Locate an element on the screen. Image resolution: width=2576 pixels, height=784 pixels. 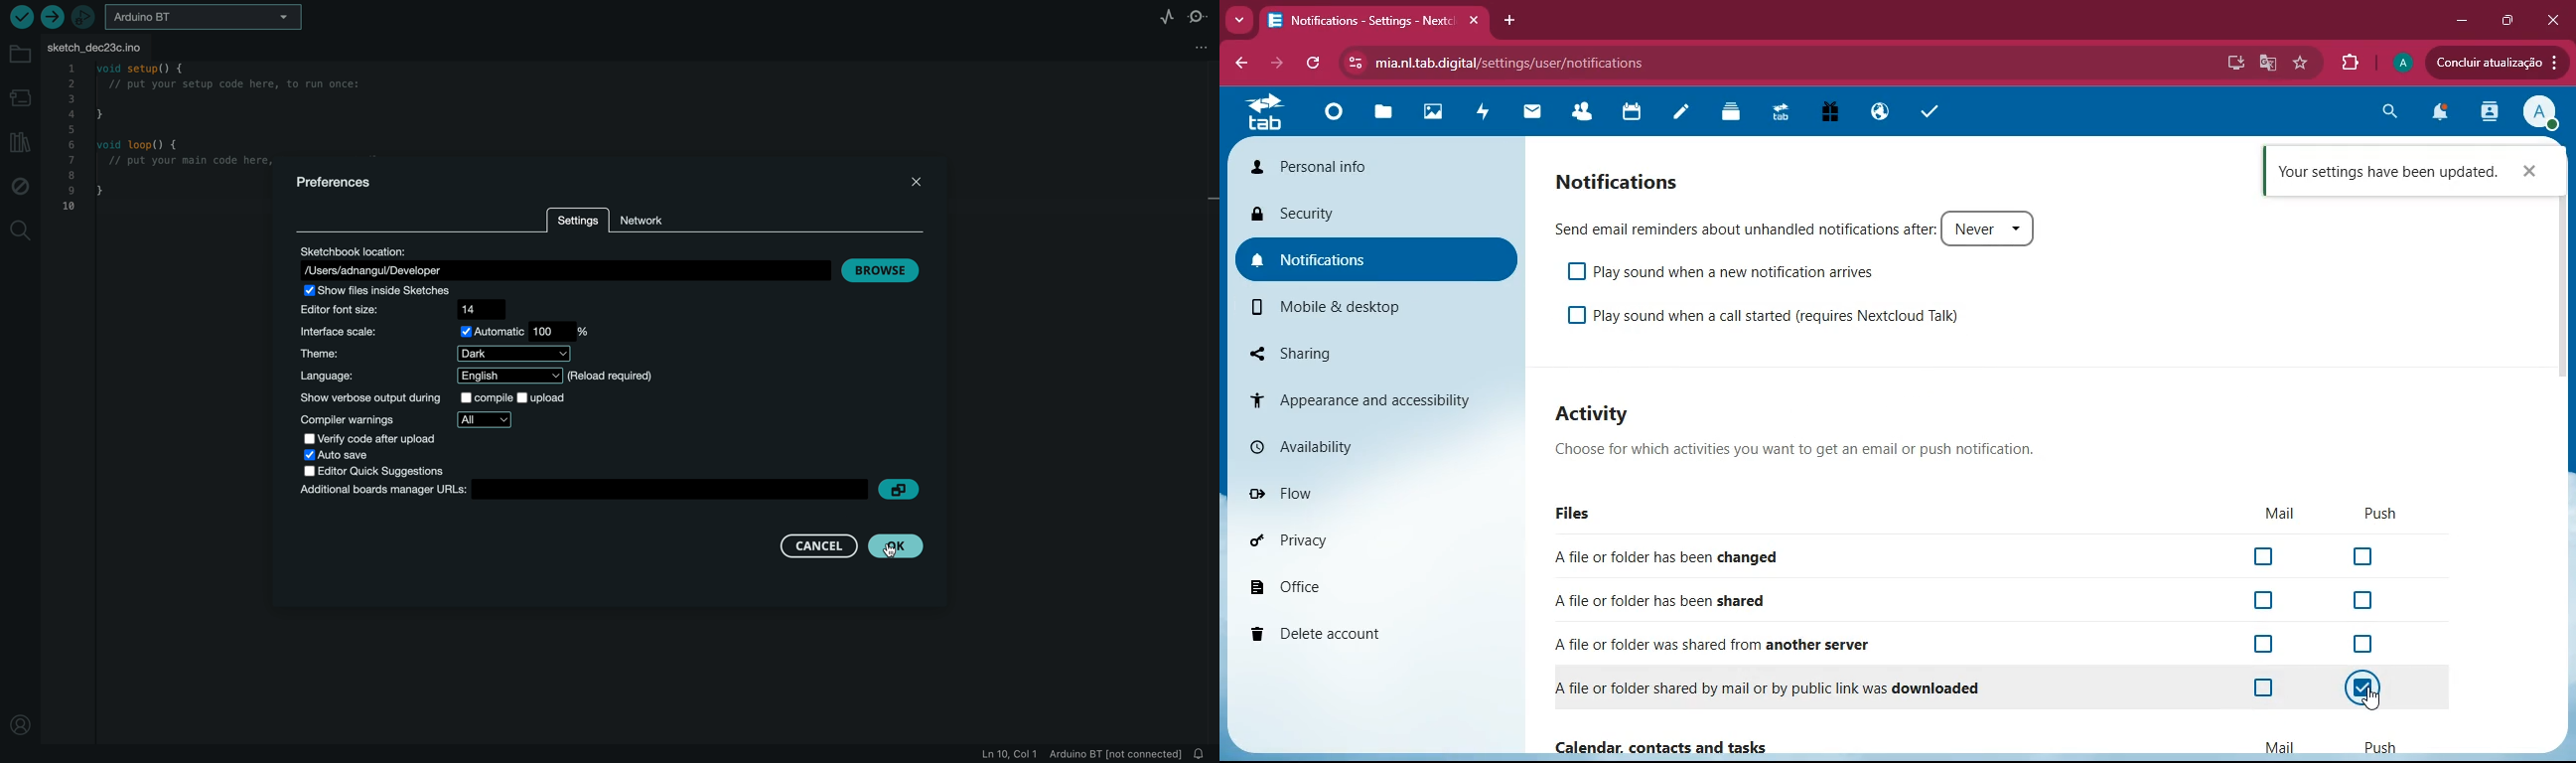
calendar is located at coordinates (1631, 113).